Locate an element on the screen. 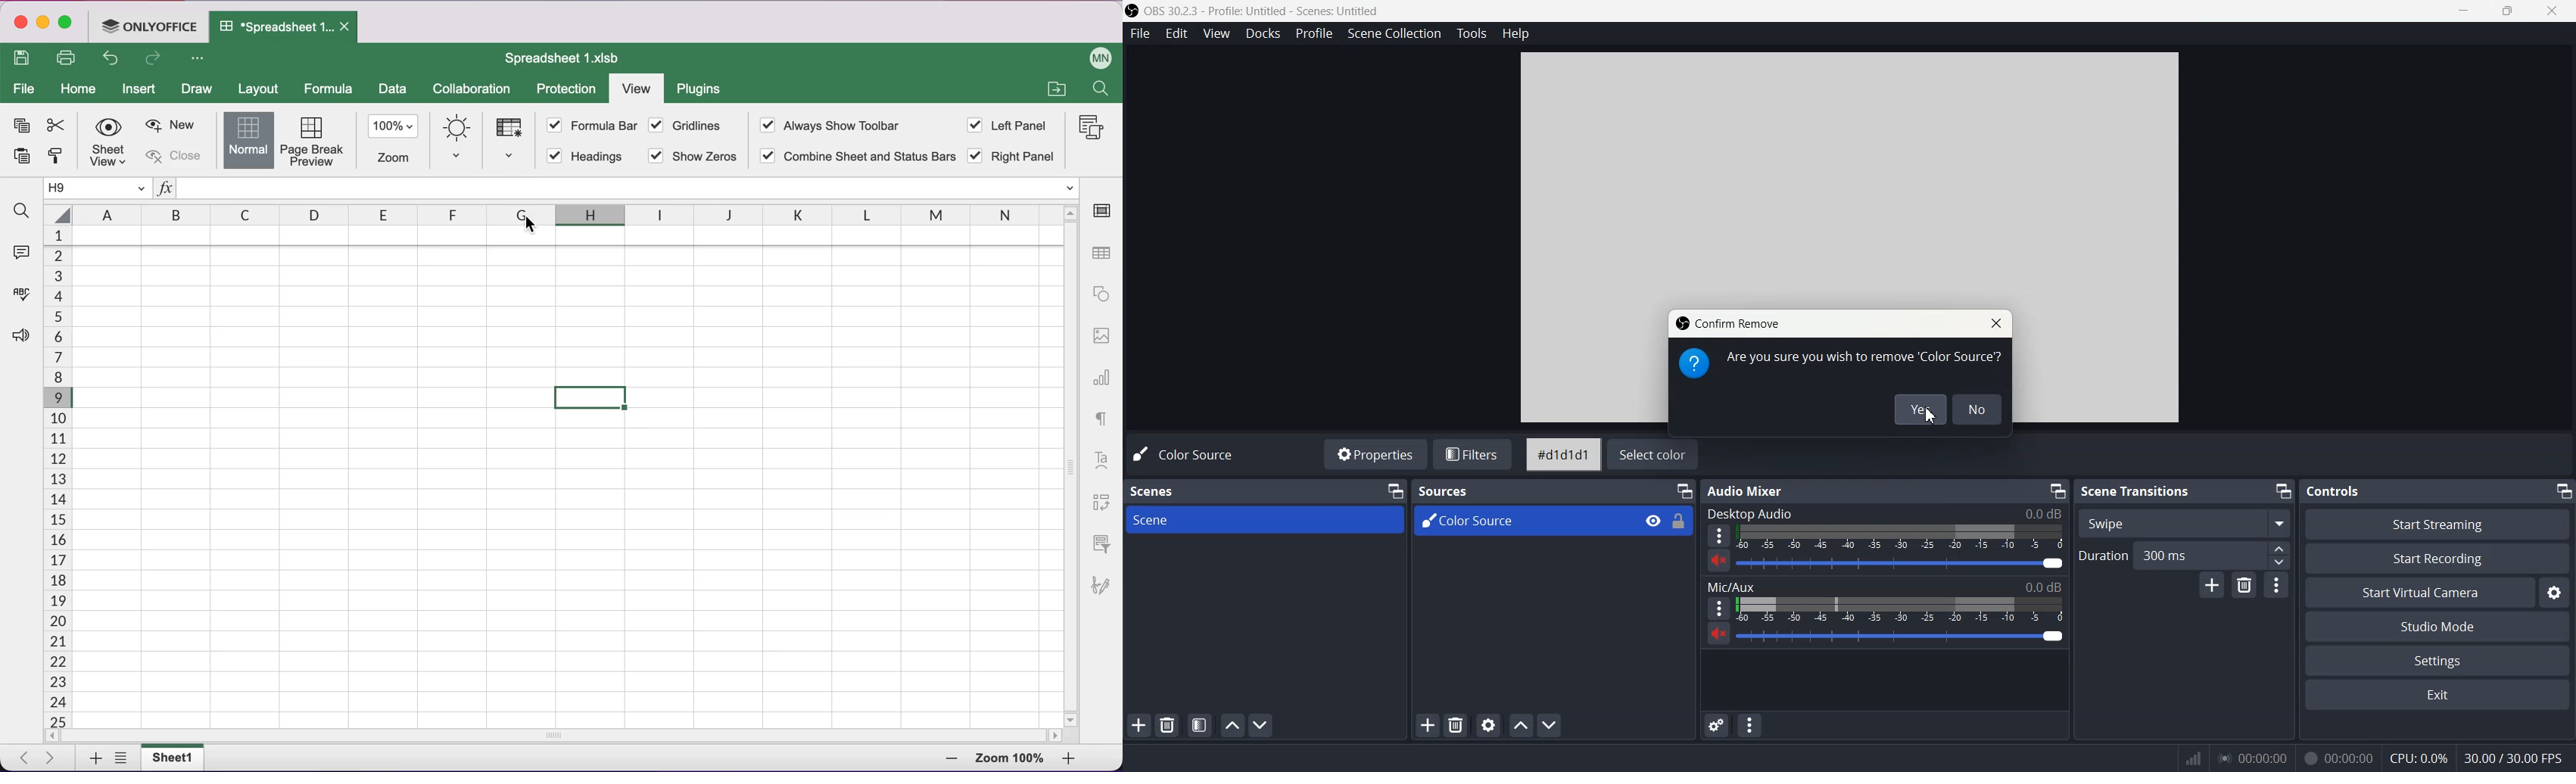 The image size is (2576, 784). Eye is located at coordinates (1653, 521).